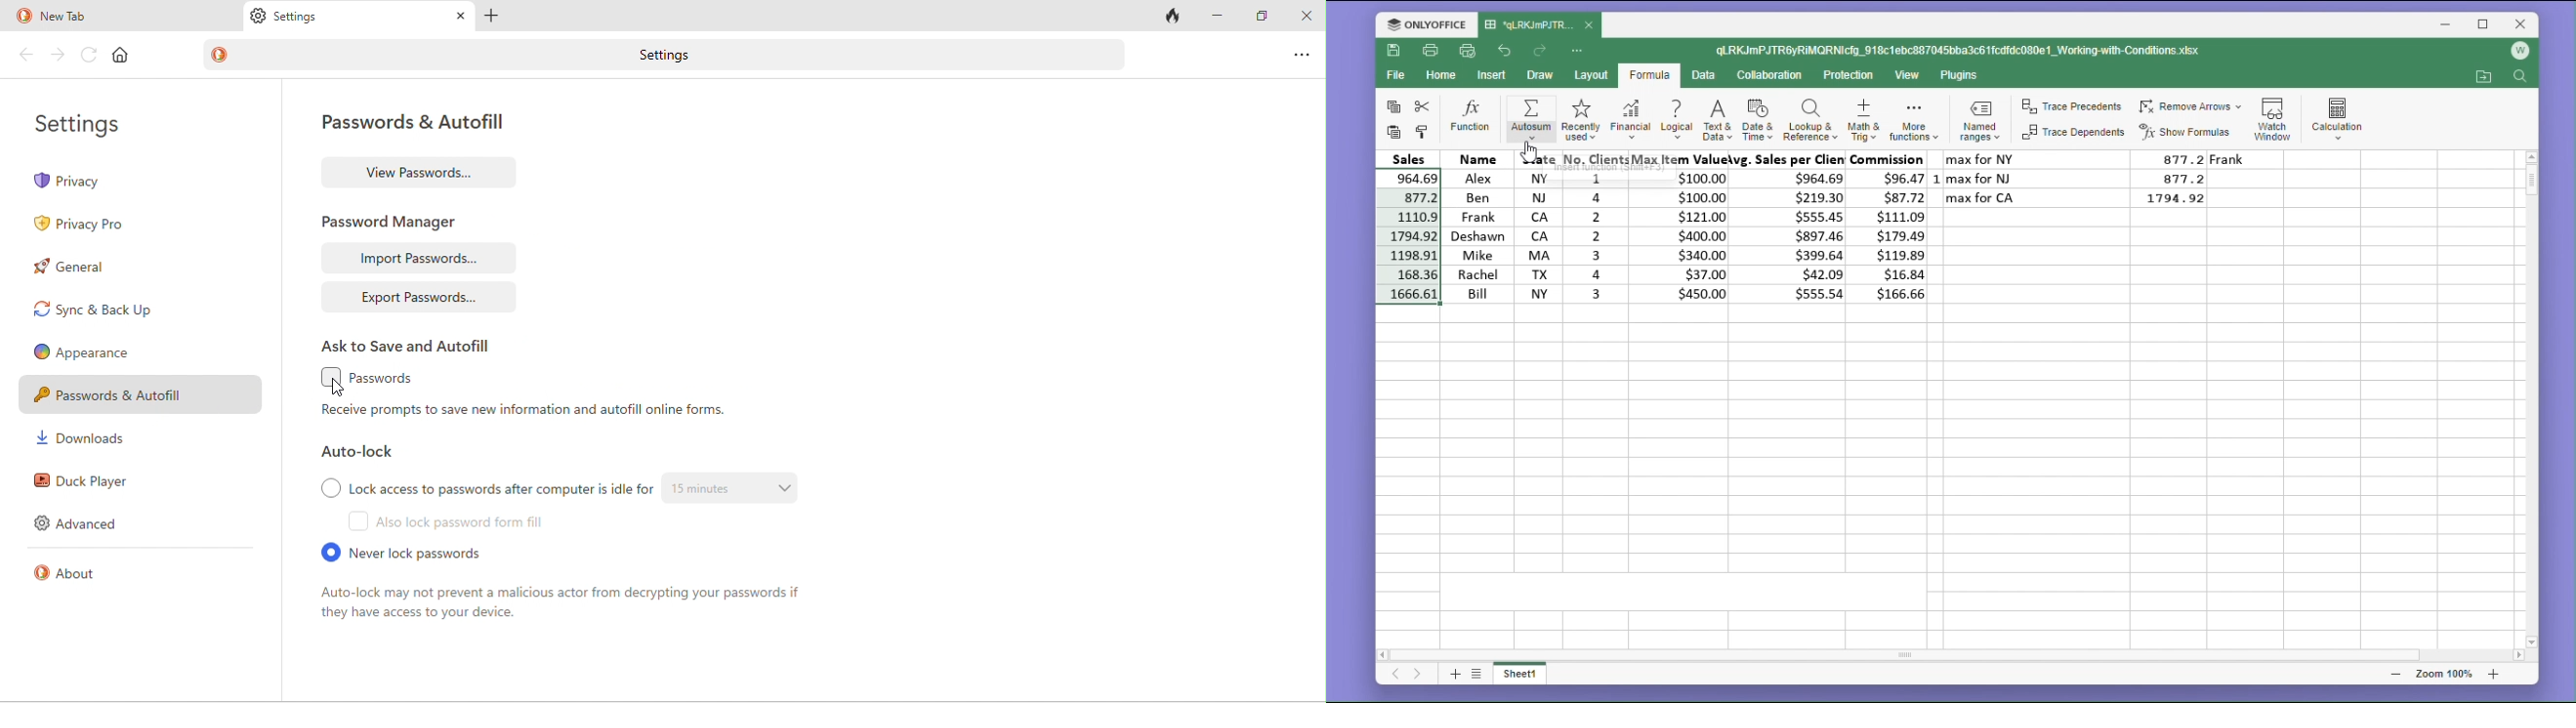  I want to click on options, so click(1300, 52).